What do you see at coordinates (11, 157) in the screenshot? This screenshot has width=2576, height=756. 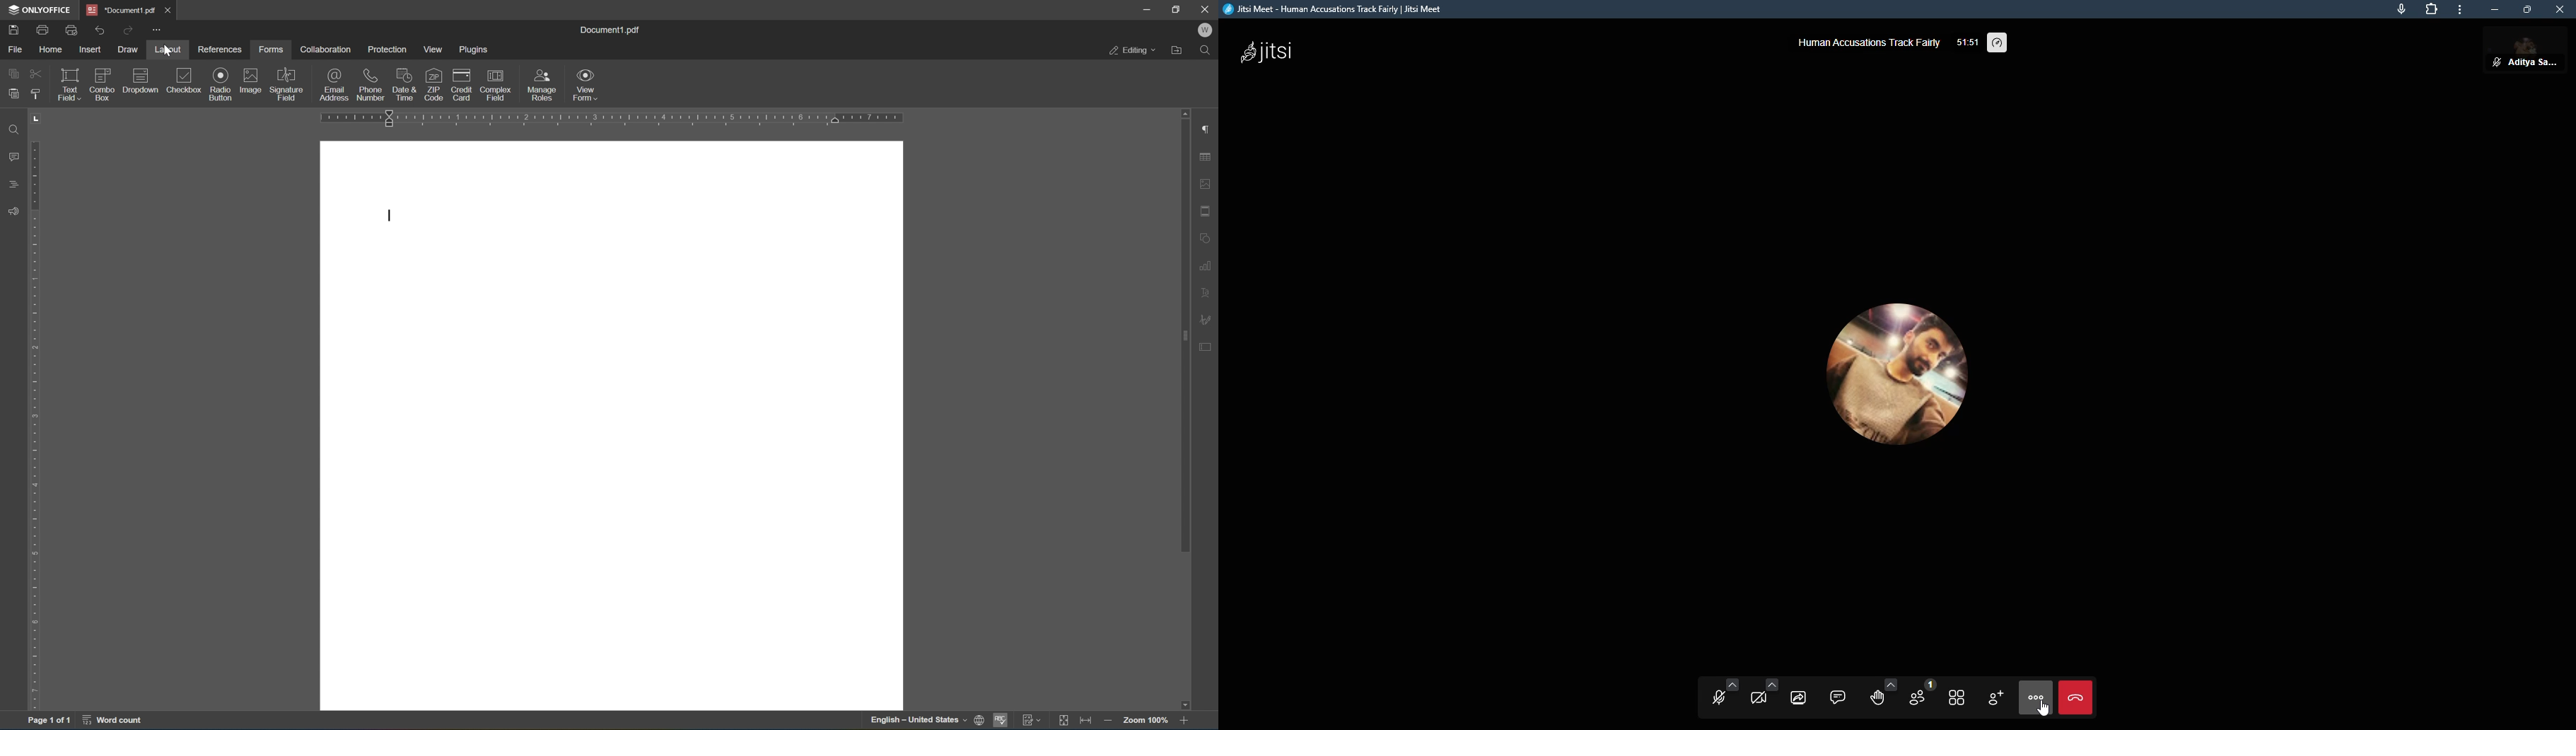 I see `comments` at bounding box center [11, 157].